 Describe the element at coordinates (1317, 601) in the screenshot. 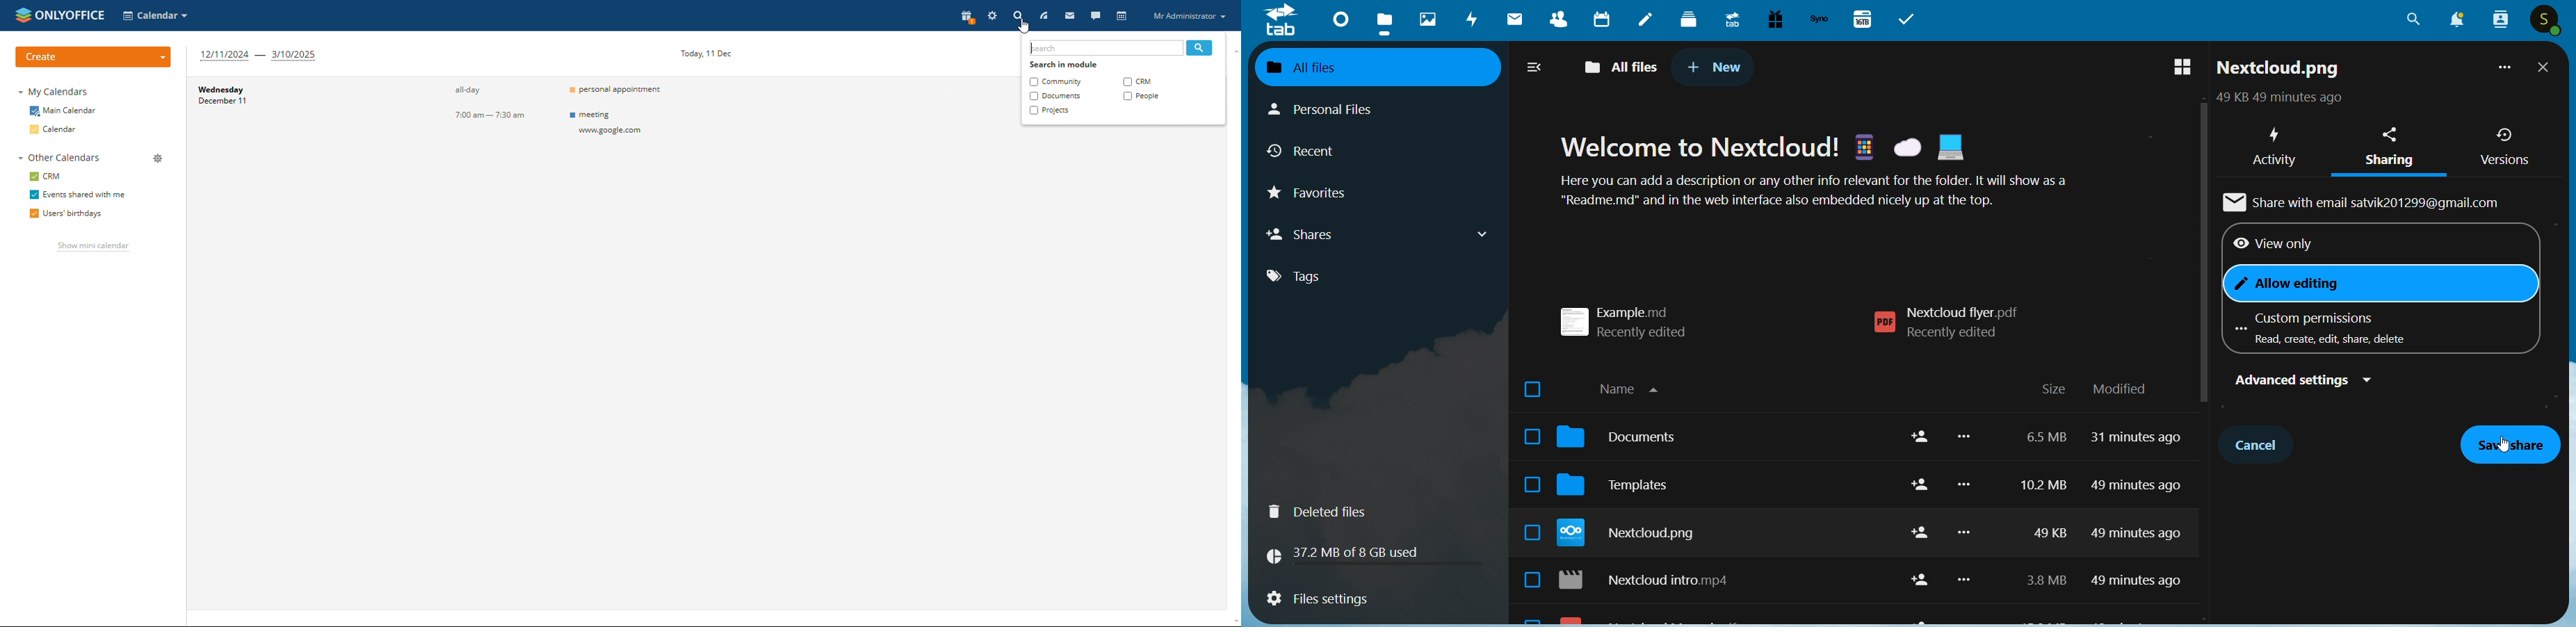

I see `files setting` at that location.